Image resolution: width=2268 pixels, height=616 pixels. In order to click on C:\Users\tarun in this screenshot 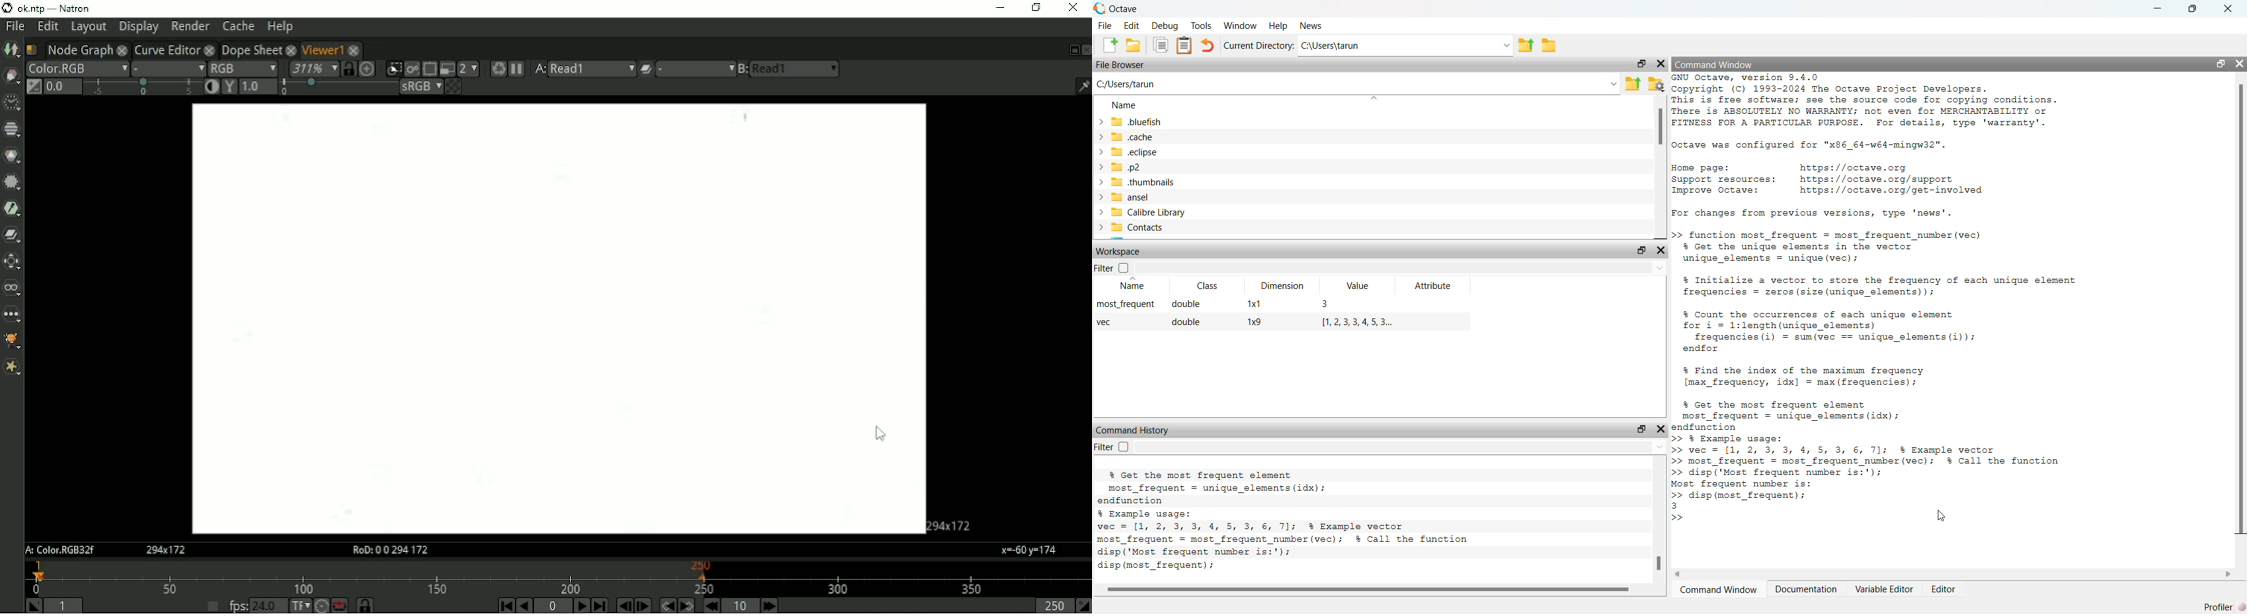, I will do `click(1397, 46)`.